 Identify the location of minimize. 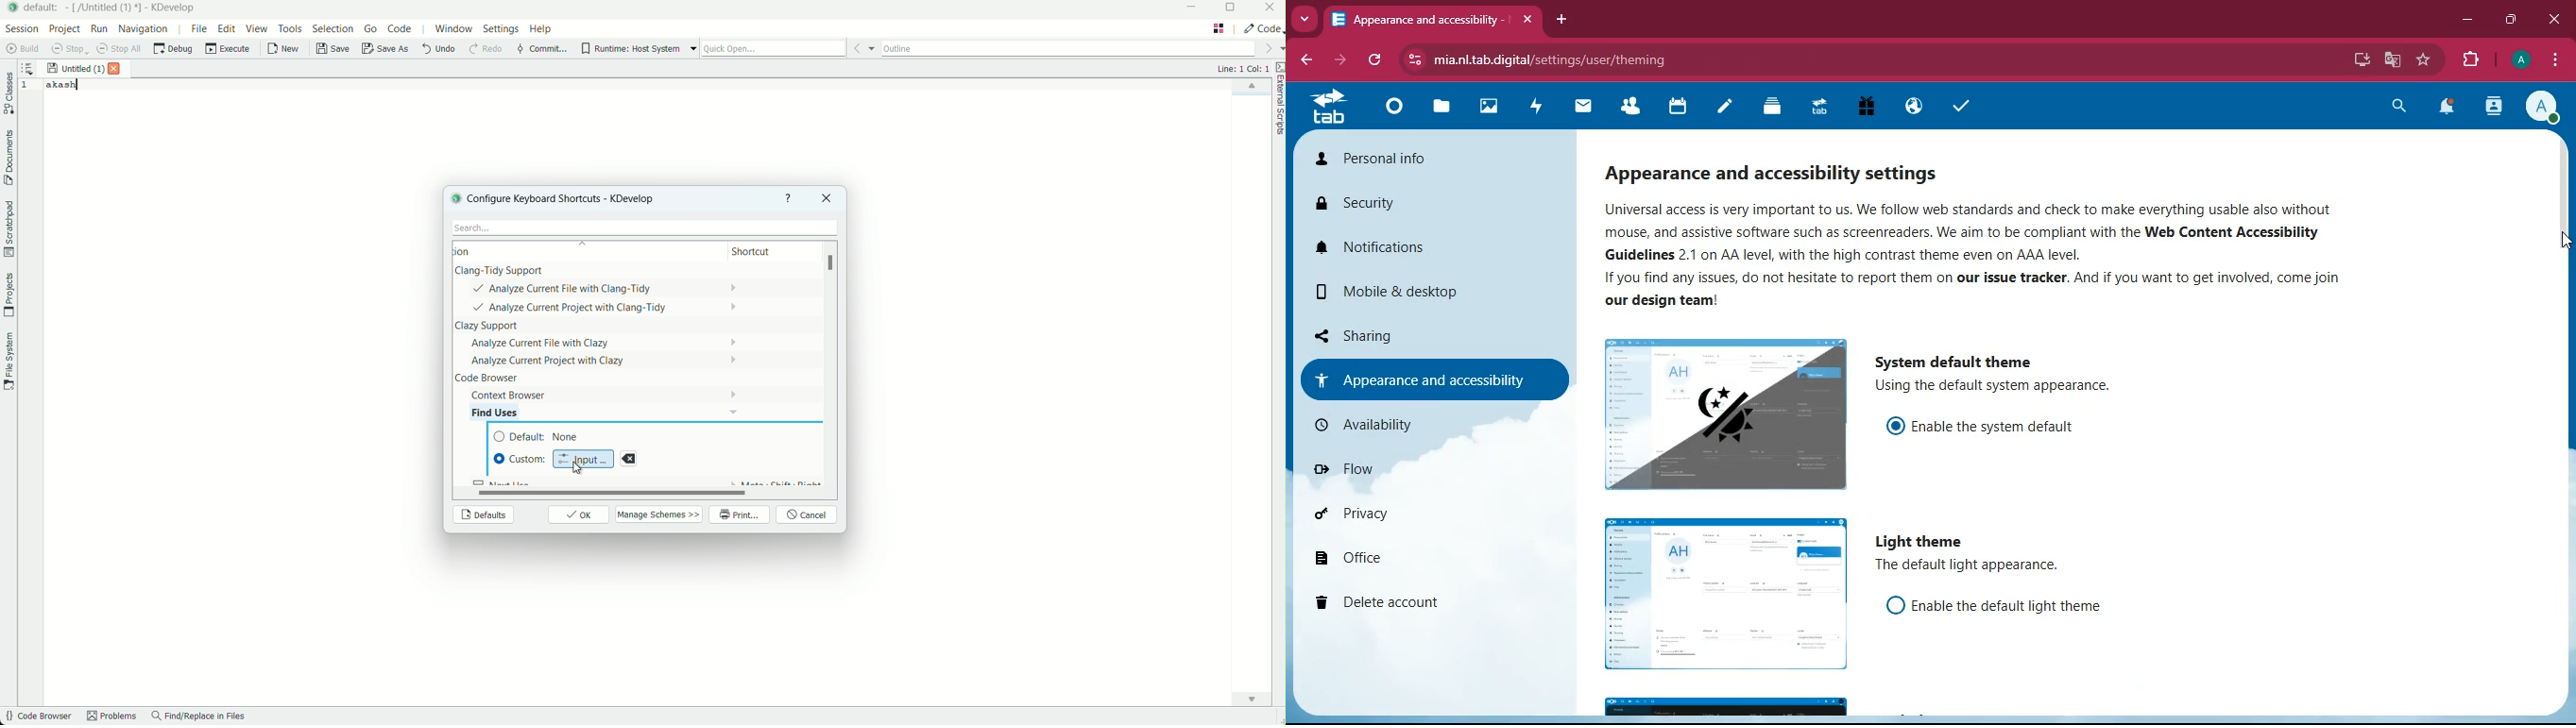
(2465, 19).